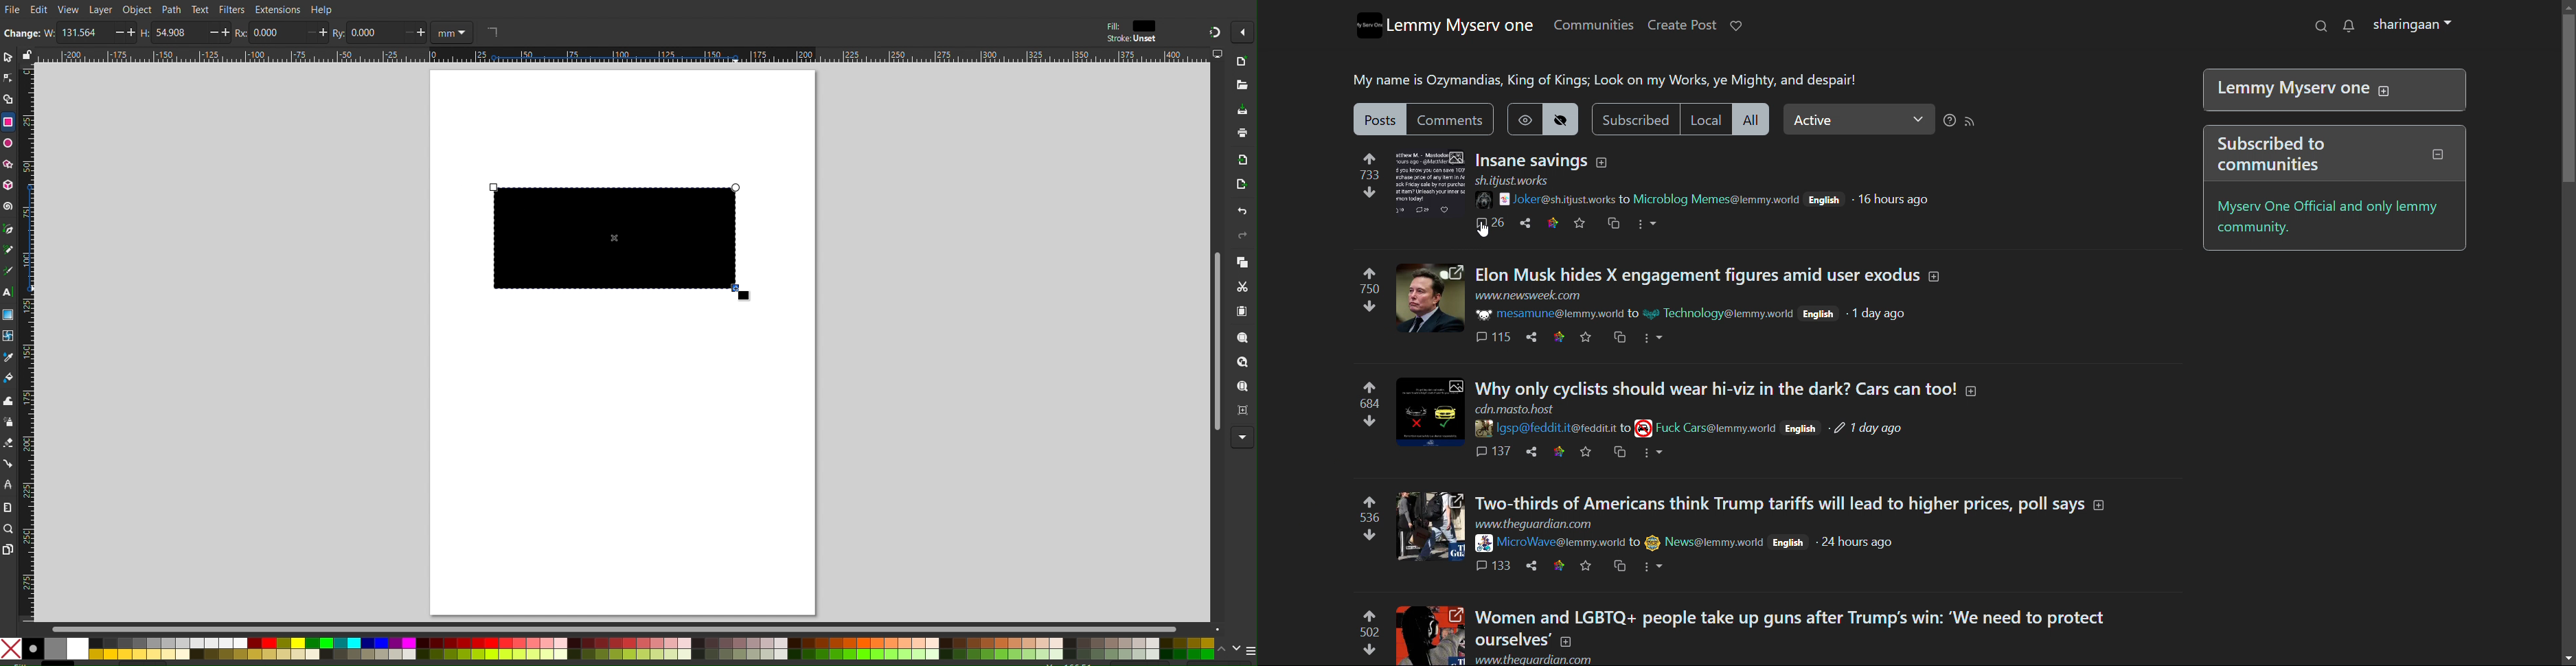 The height and width of the screenshot is (672, 2576). Describe the element at coordinates (1365, 309) in the screenshot. I see `downvotes` at that location.